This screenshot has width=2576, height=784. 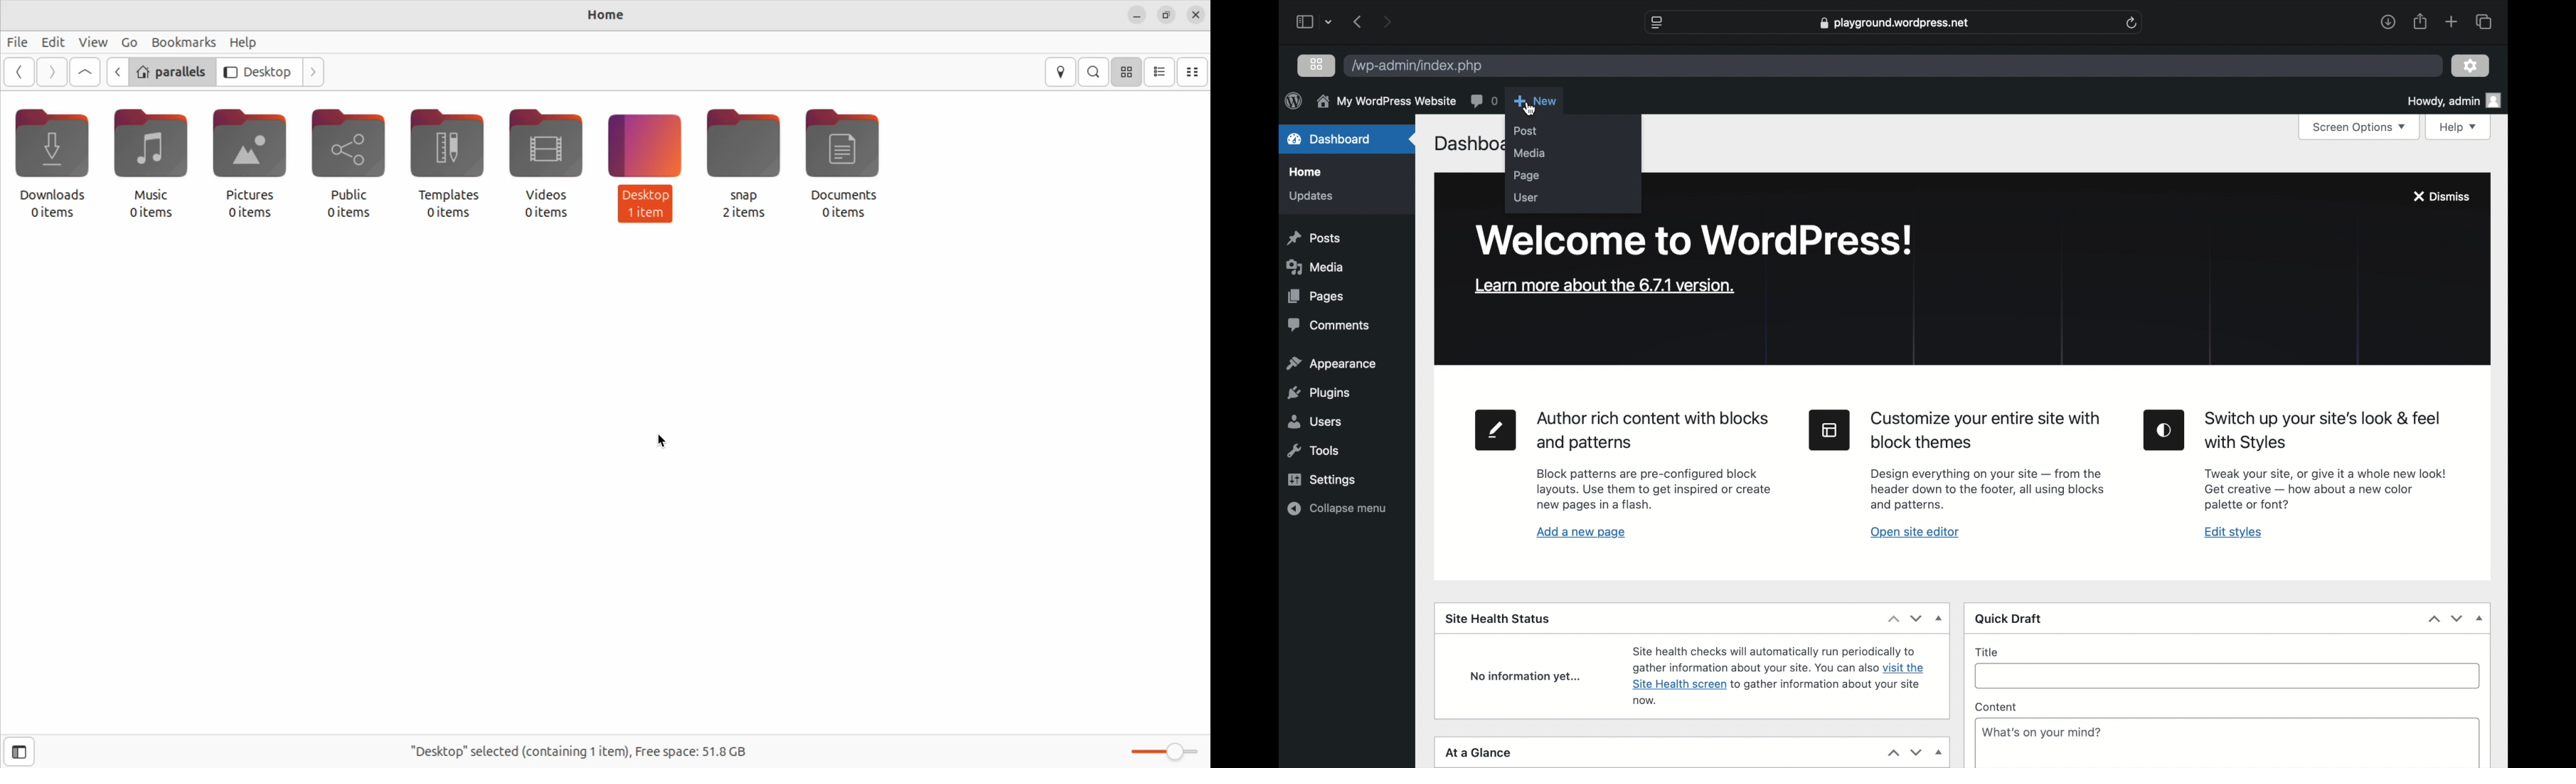 What do you see at coordinates (169, 70) in the screenshot?
I see `parallels` at bounding box center [169, 70].